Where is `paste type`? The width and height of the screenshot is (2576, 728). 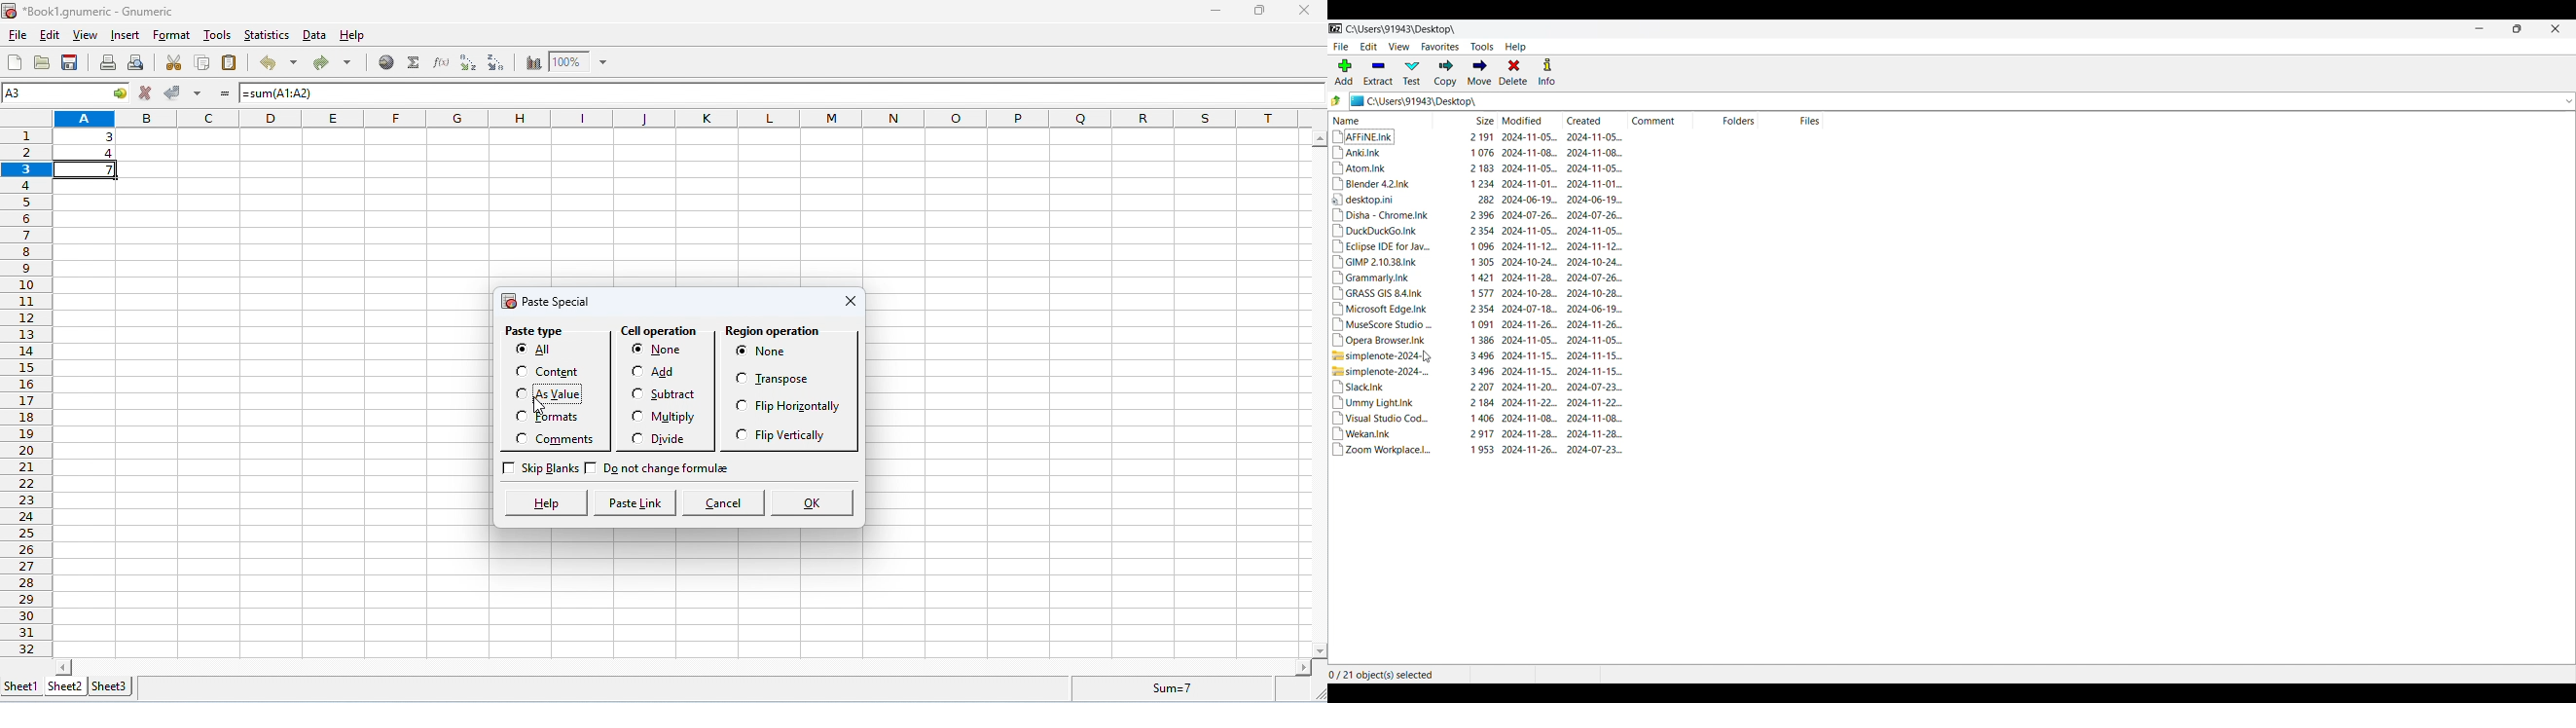 paste type is located at coordinates (538, 333).